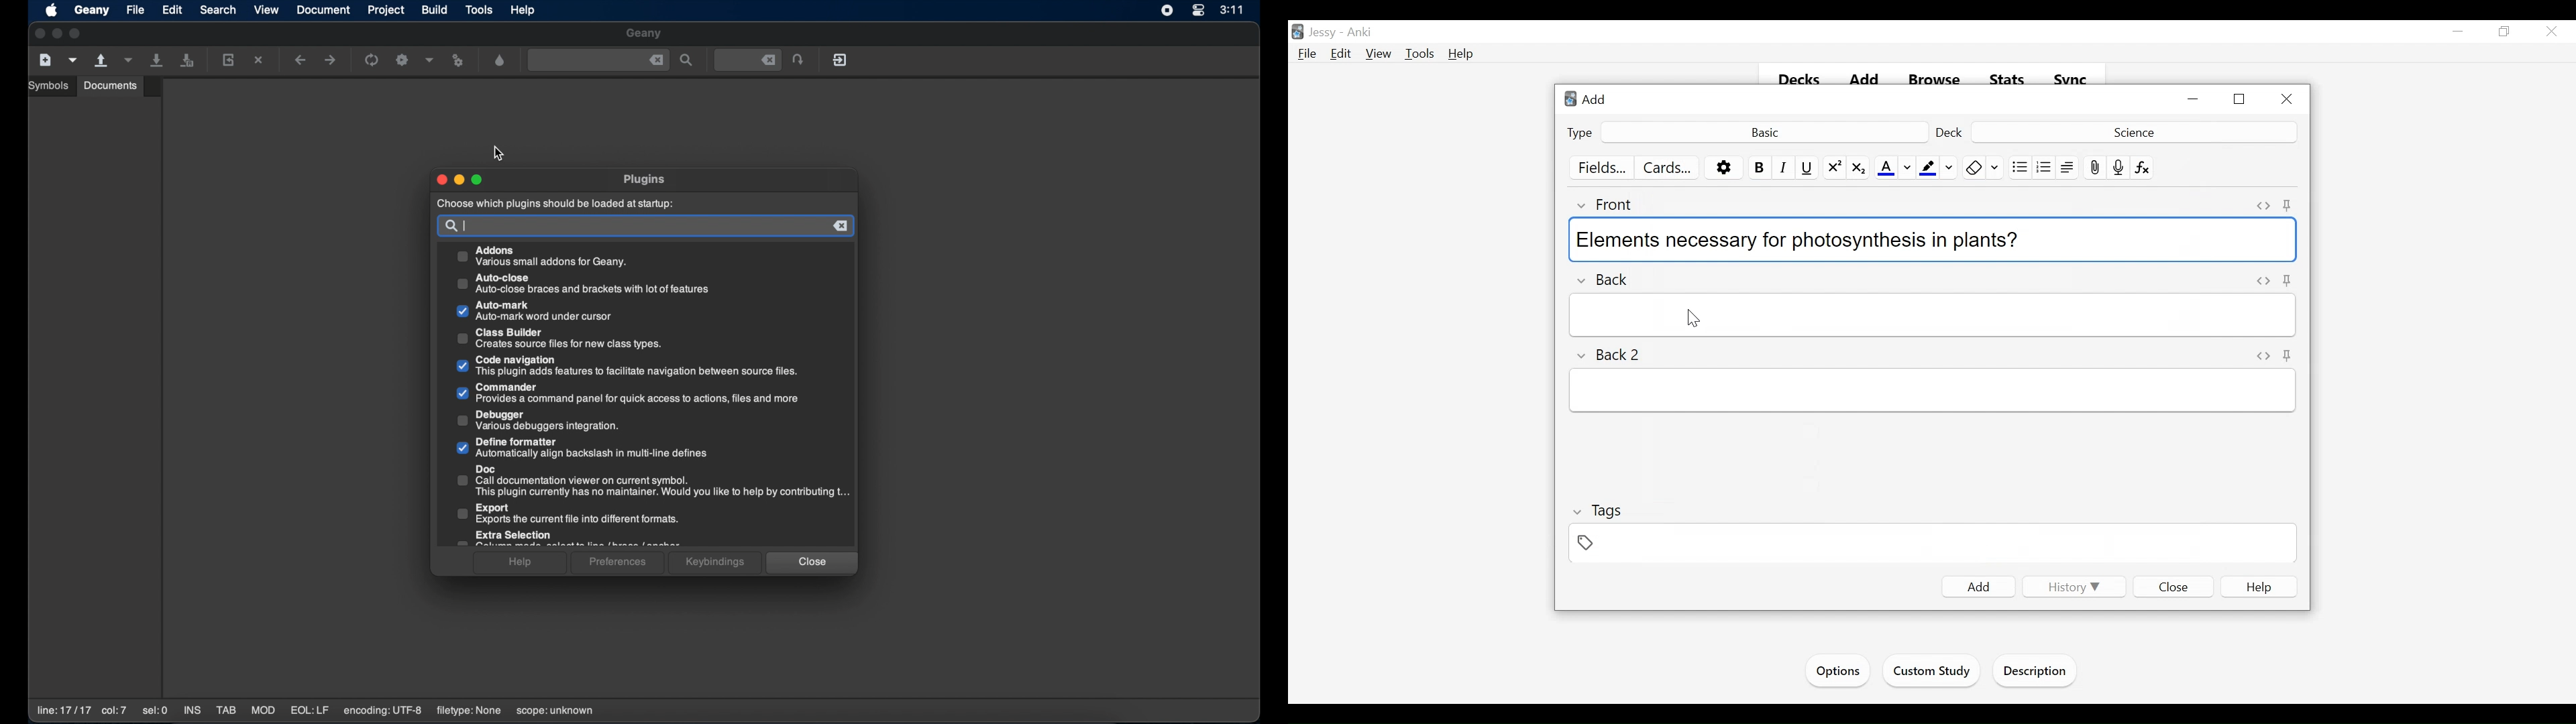 This screenshot has width=2576, height=728. Describe the element at coordinates (73, 60) in the screenshot. I see `create a new file from template` at that location.